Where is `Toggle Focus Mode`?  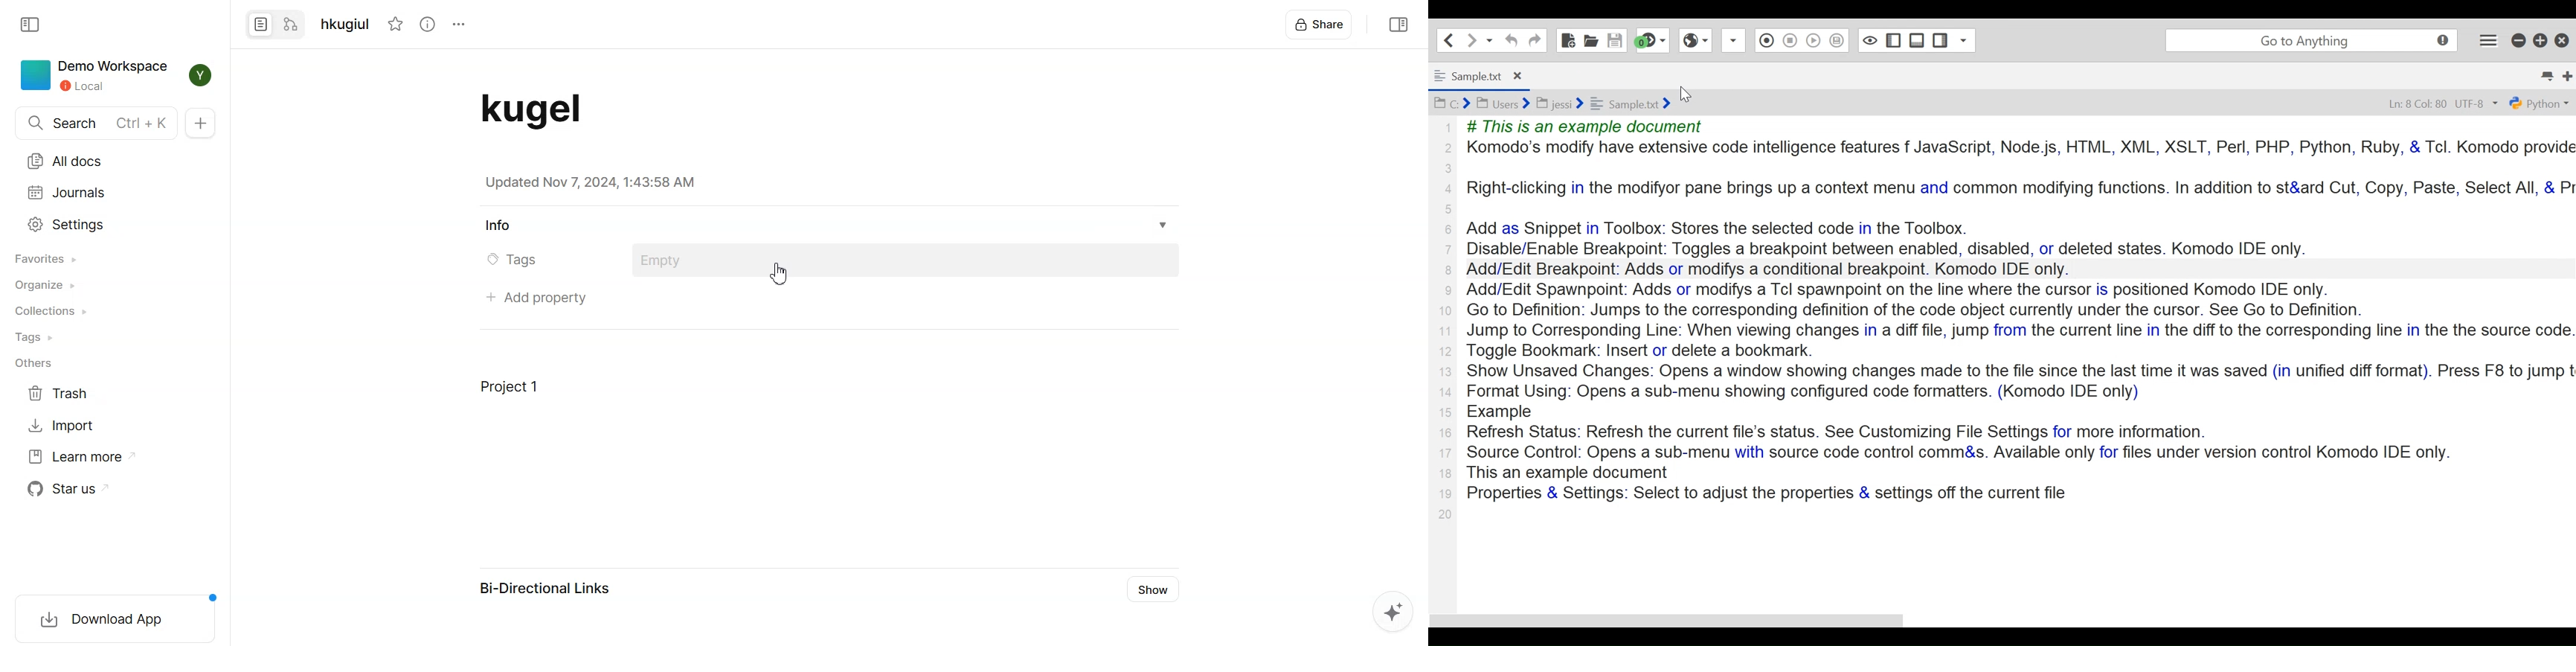 Toggle Focus Mode is located at coordinates (1871, 41).